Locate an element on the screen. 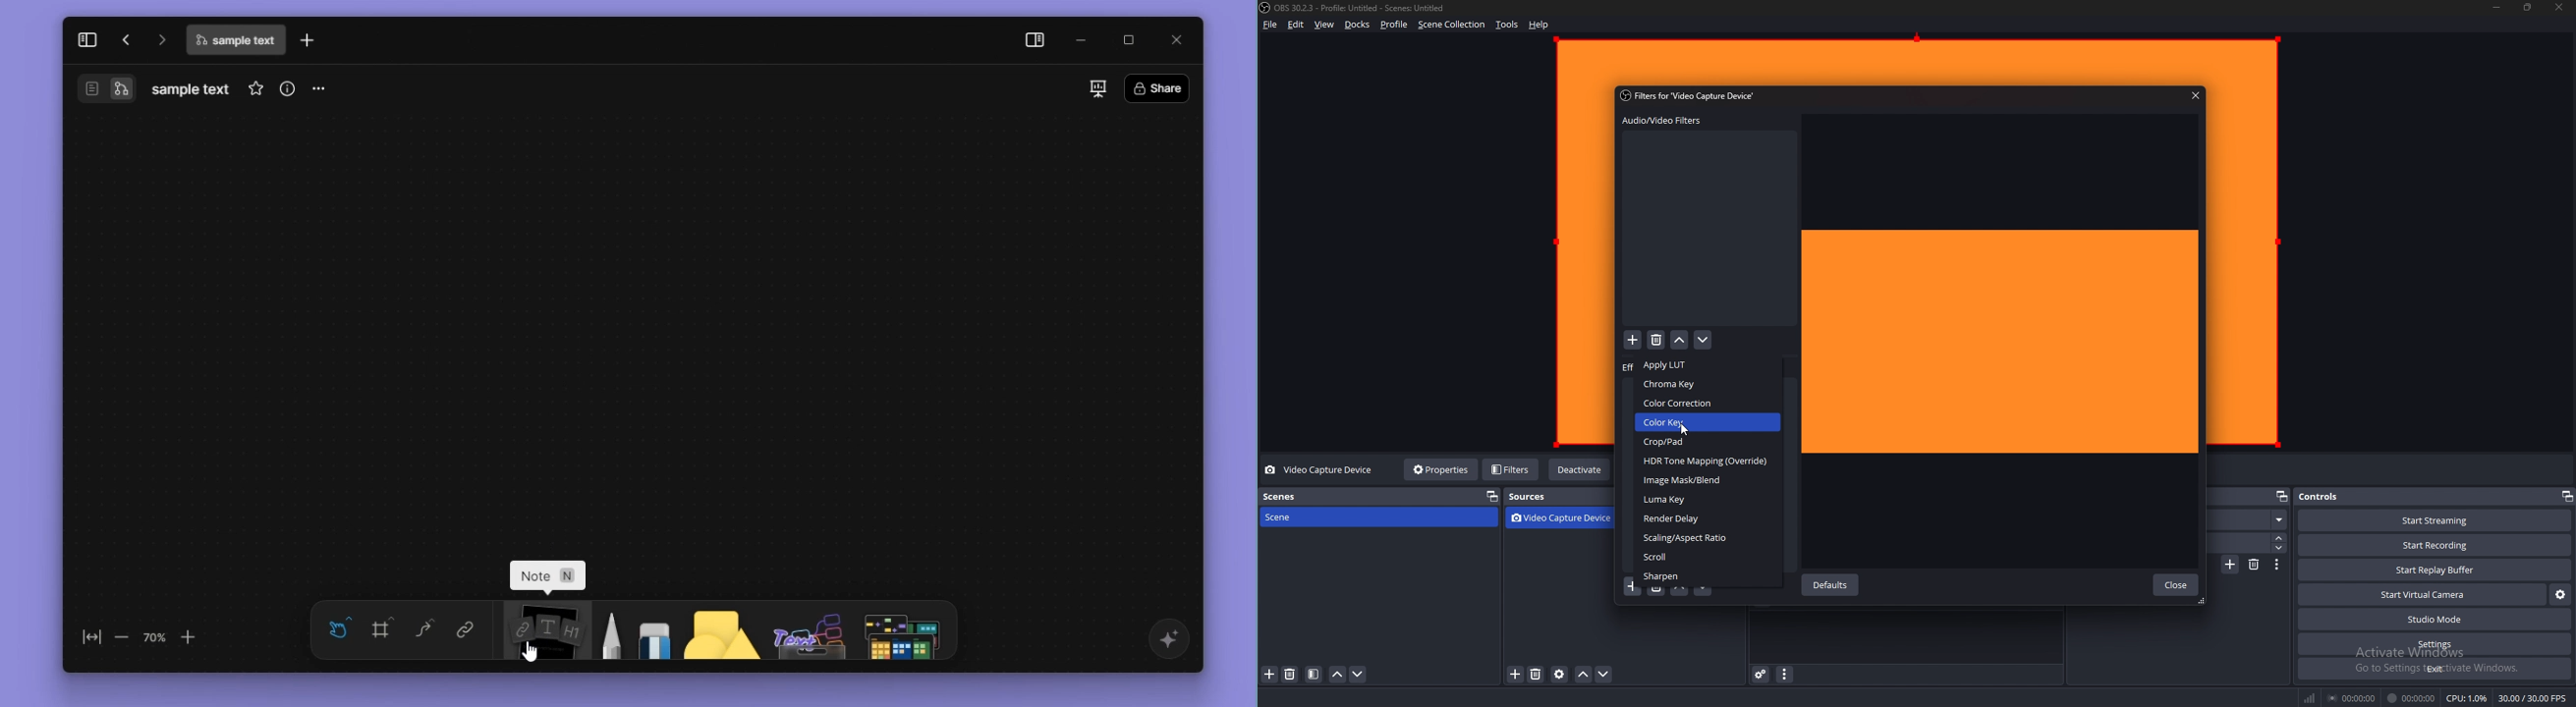 The image size is (2576, 728). network is located at coordinates (2312, 697).